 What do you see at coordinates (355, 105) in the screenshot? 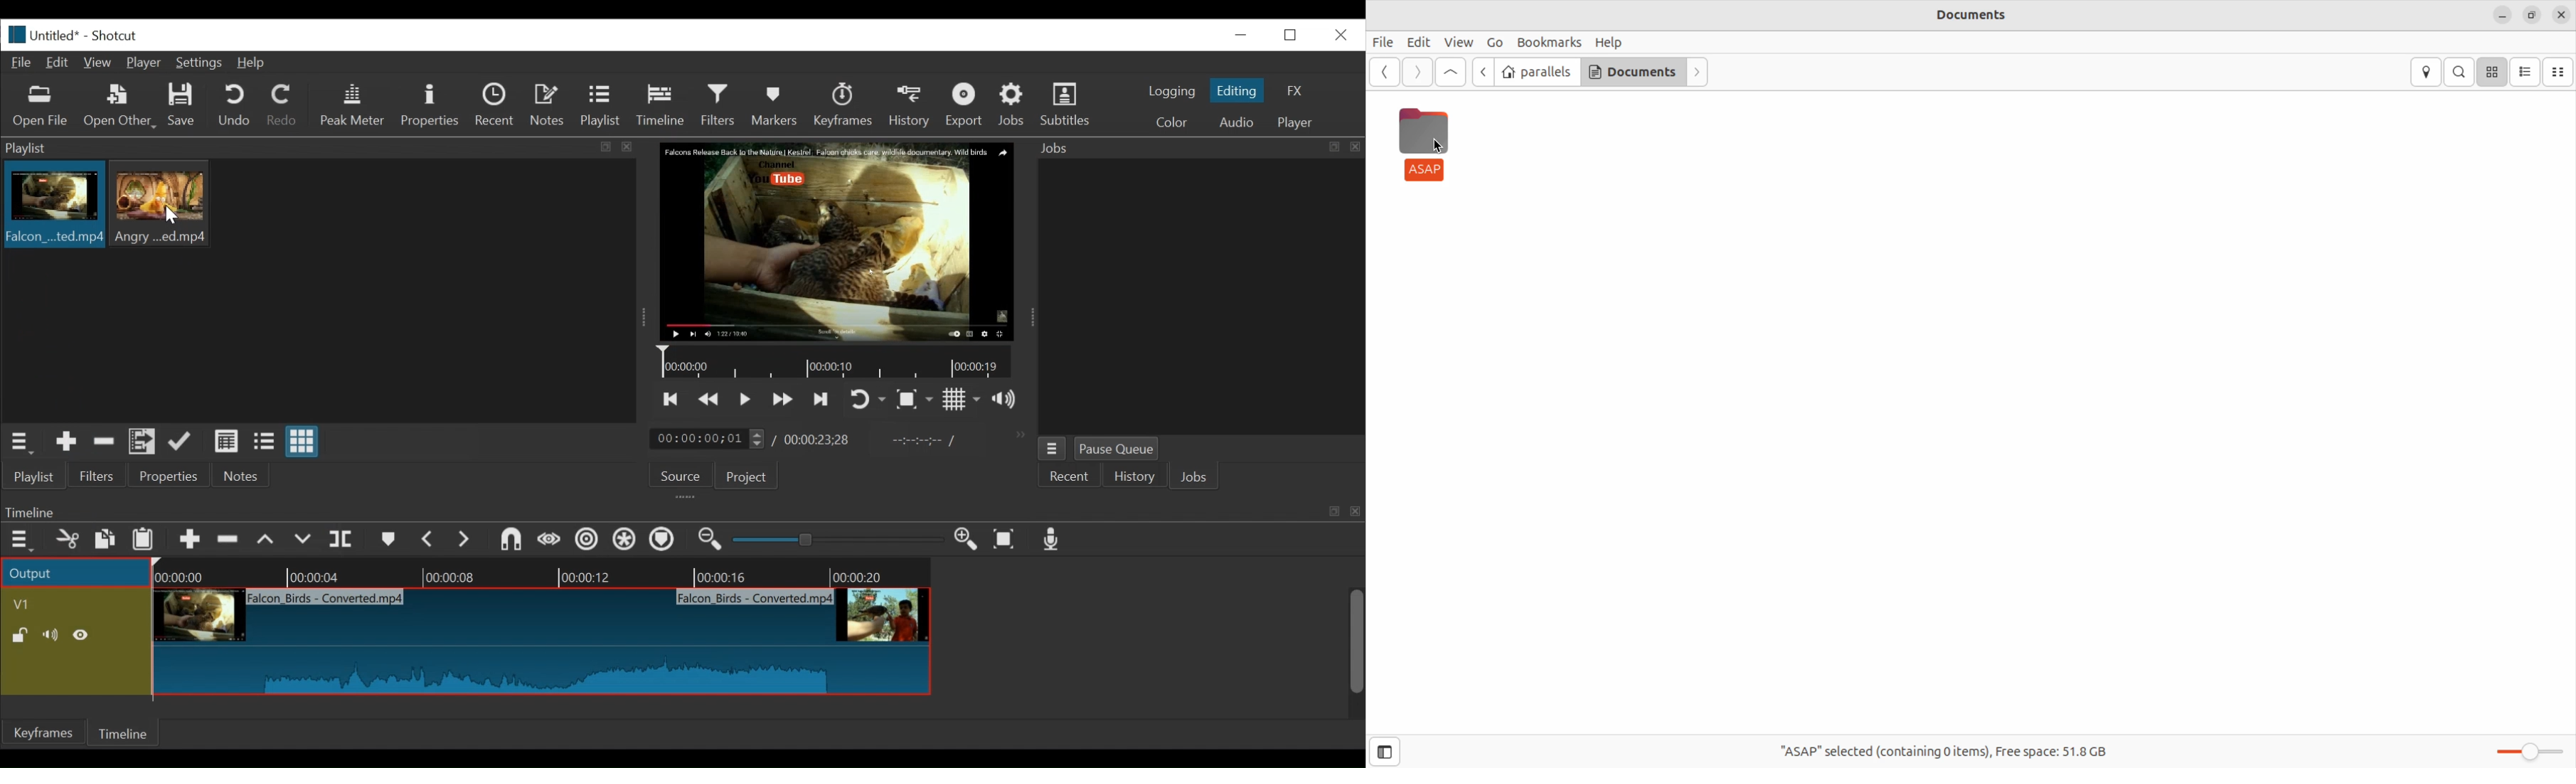
I see `Peak Meter` at bounding box center [355, 105].